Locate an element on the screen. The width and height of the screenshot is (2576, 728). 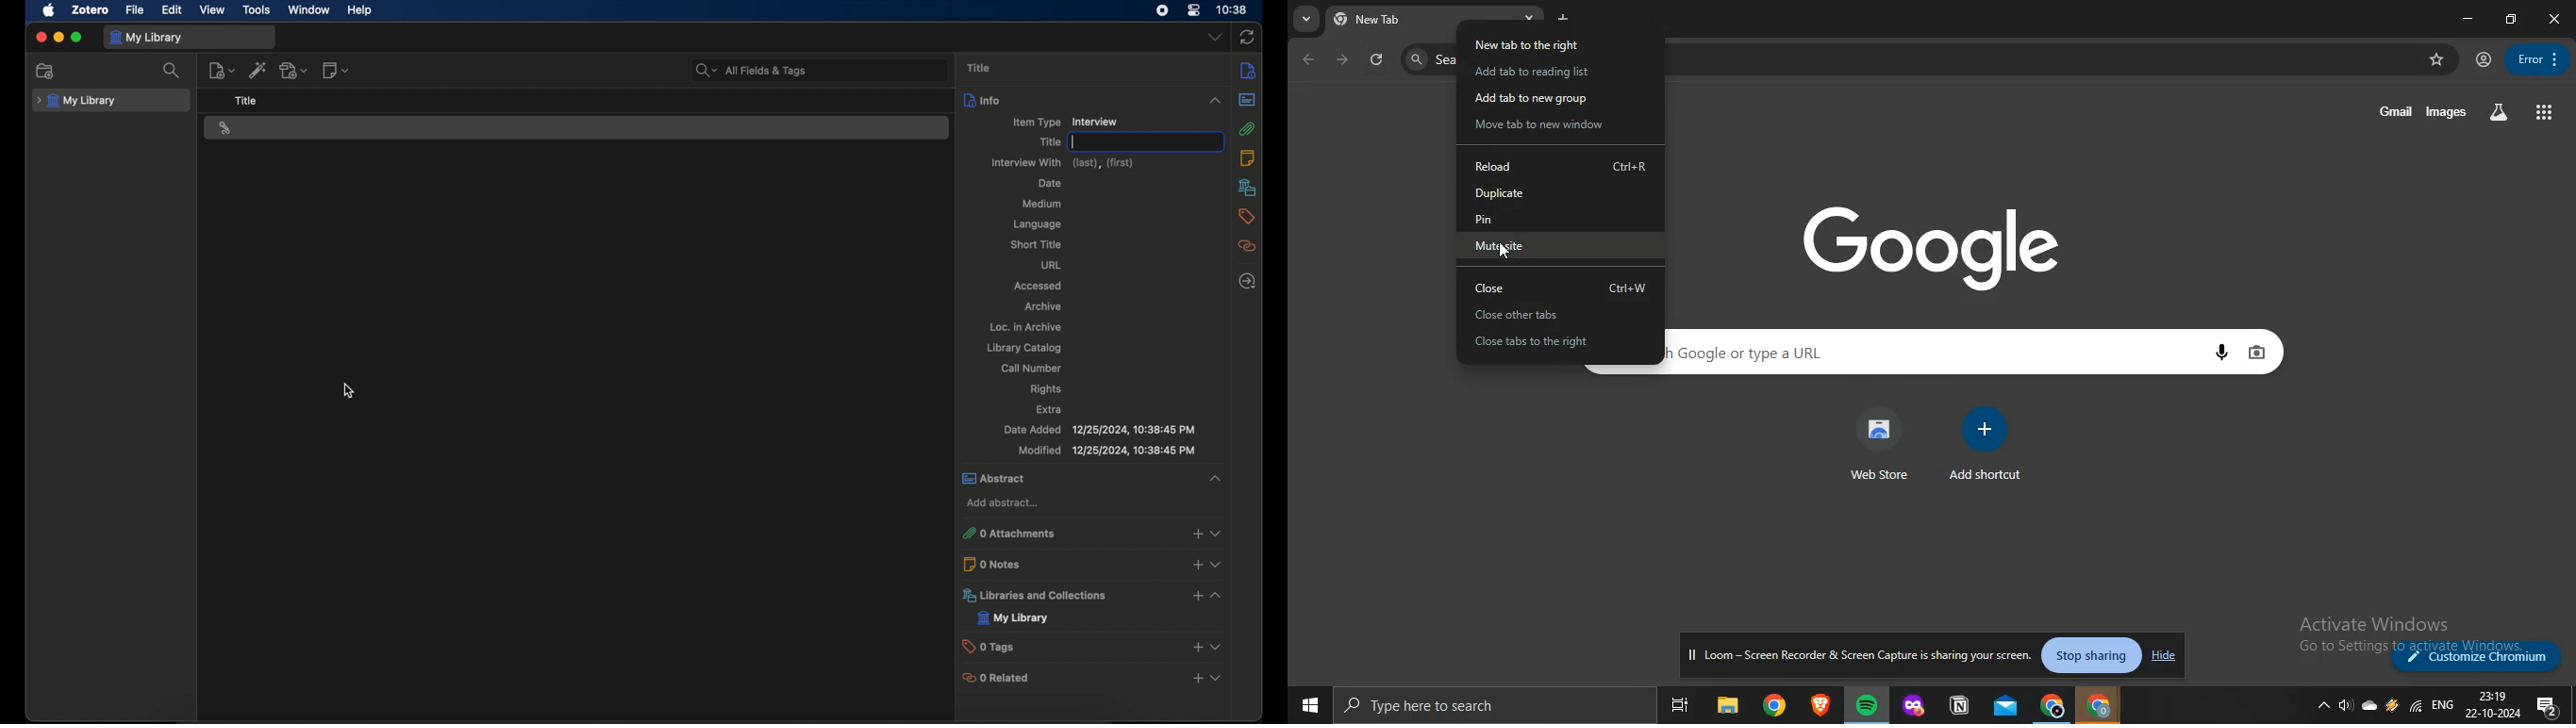
text cursor is located at coordinates (1075, 141).